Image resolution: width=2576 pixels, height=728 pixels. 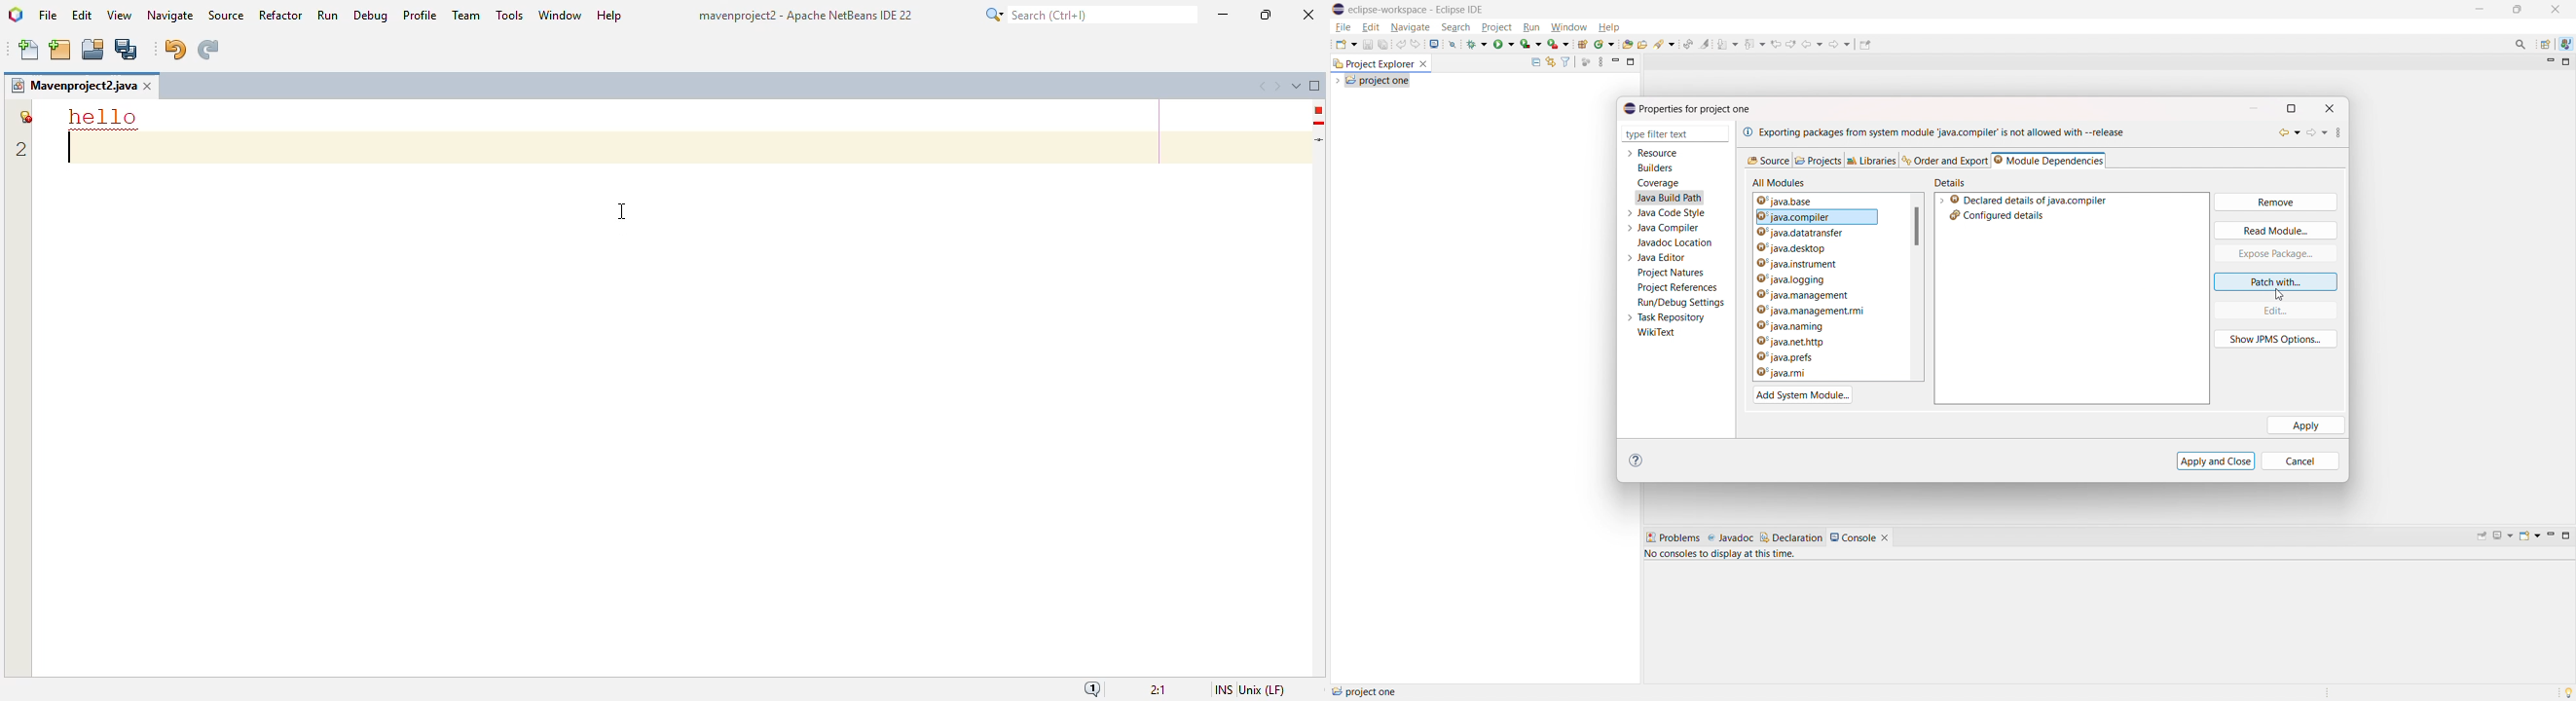 I want to click on minimize, so click(x=1225, y=15).